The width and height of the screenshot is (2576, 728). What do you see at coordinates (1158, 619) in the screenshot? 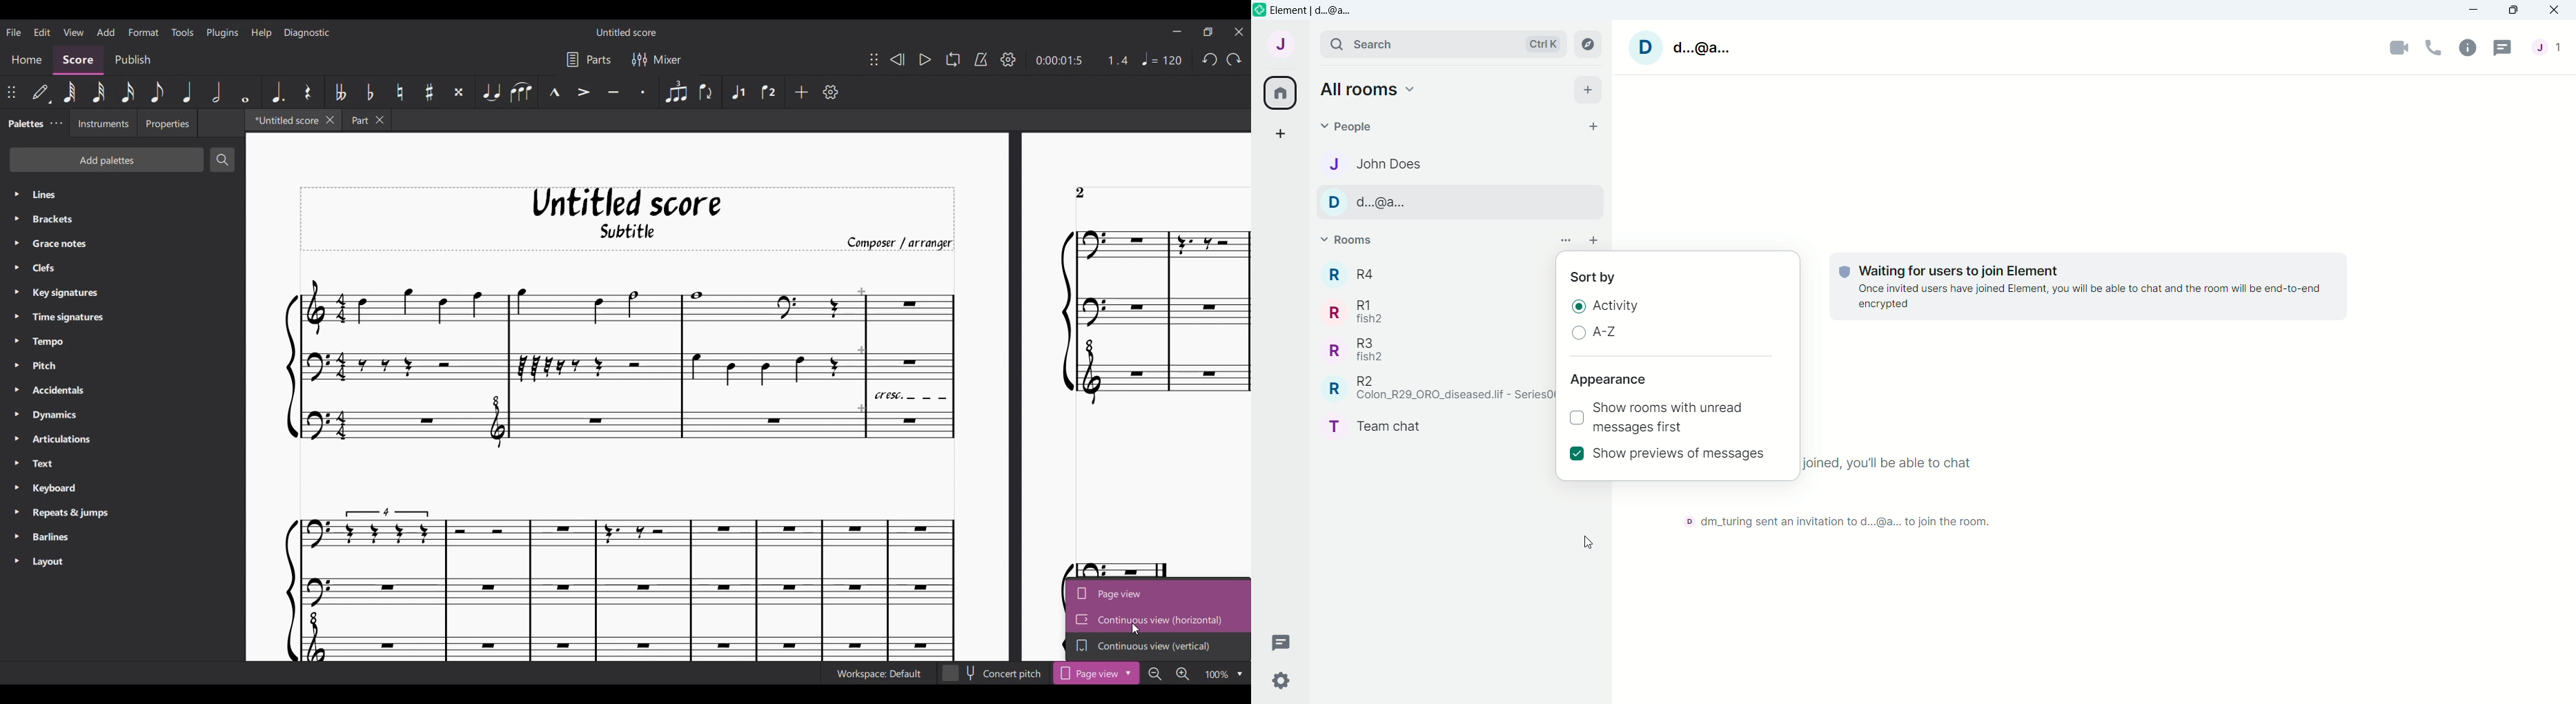
I see `Continuous view (horizontal), highlighted by cursor` at bounding box center [1158, 619].